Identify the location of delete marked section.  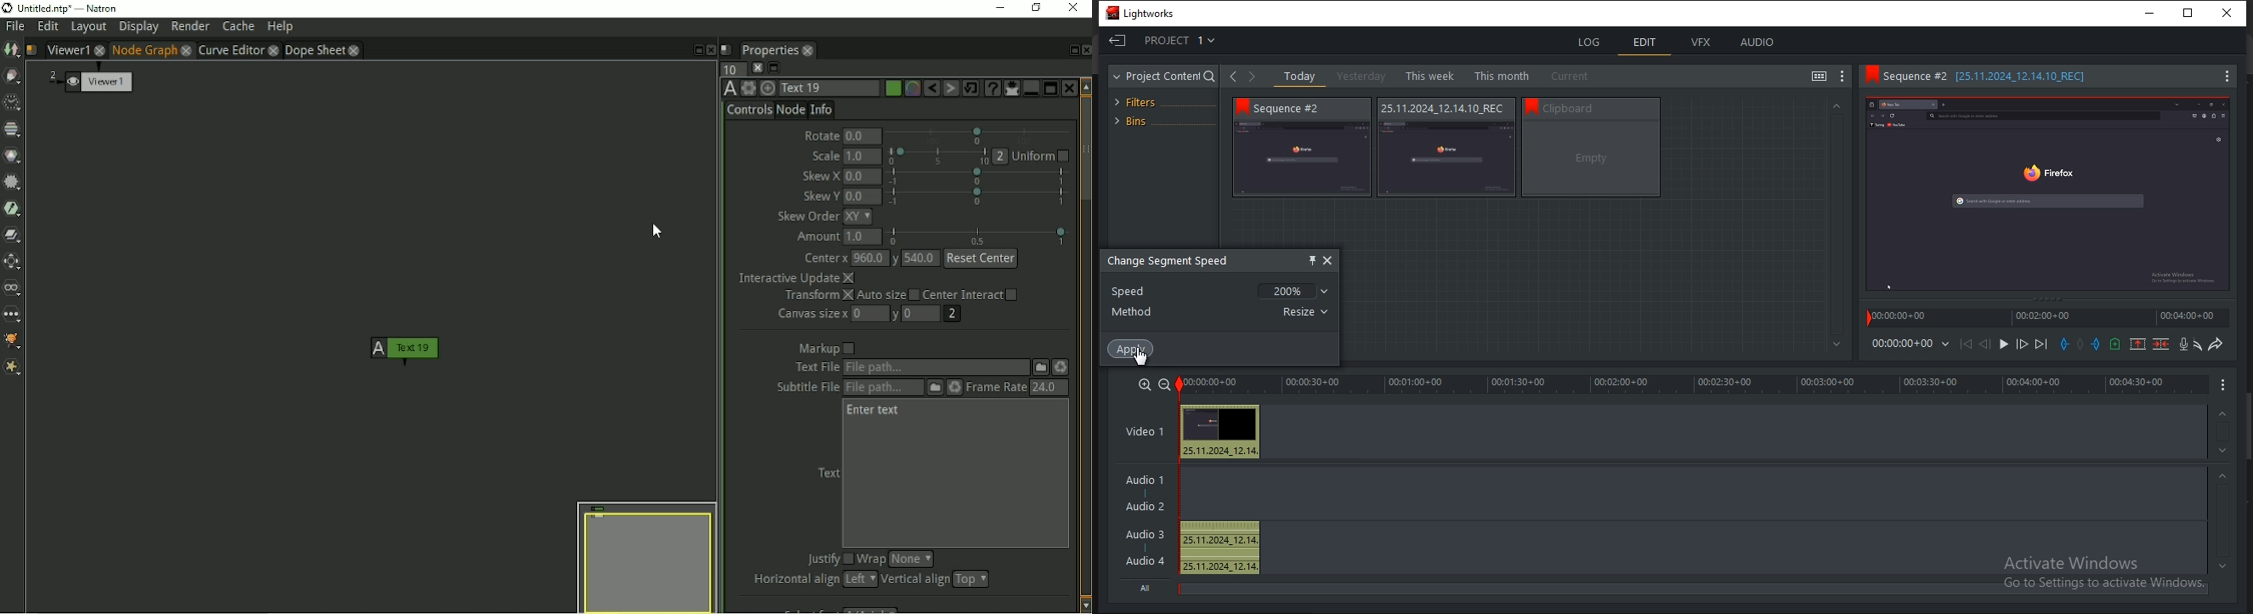
(2162, 344).